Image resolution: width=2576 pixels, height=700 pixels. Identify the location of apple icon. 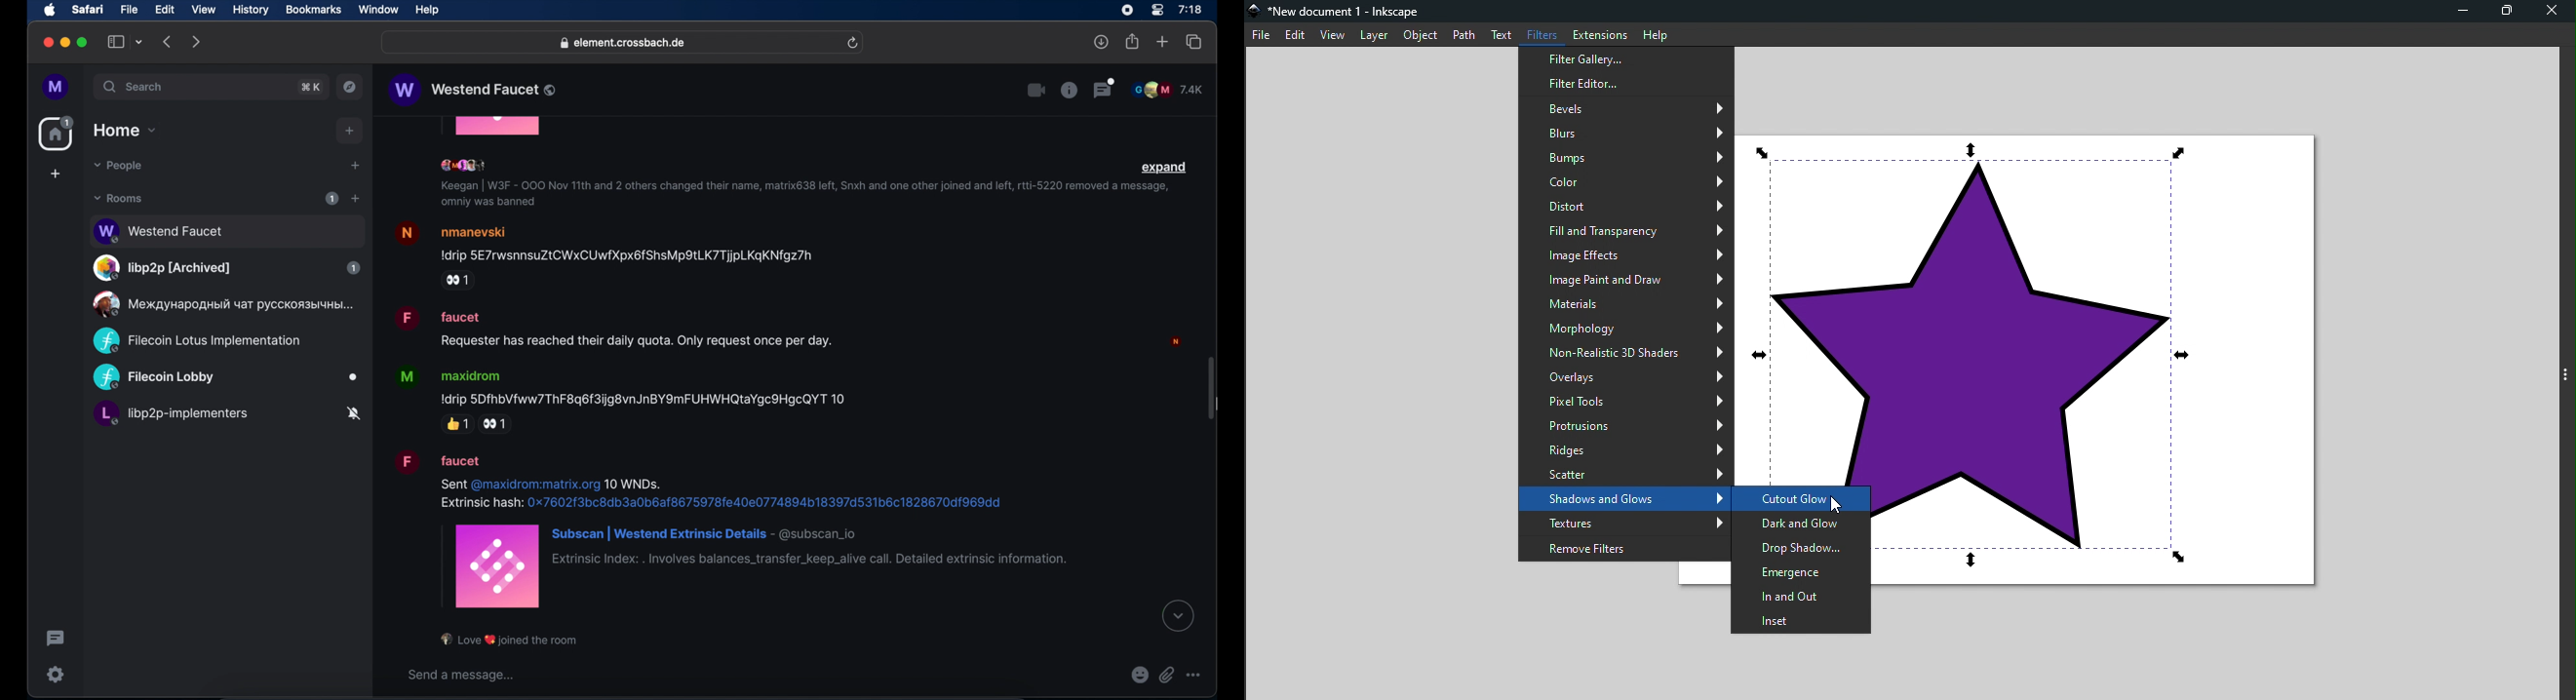
(50, 10).